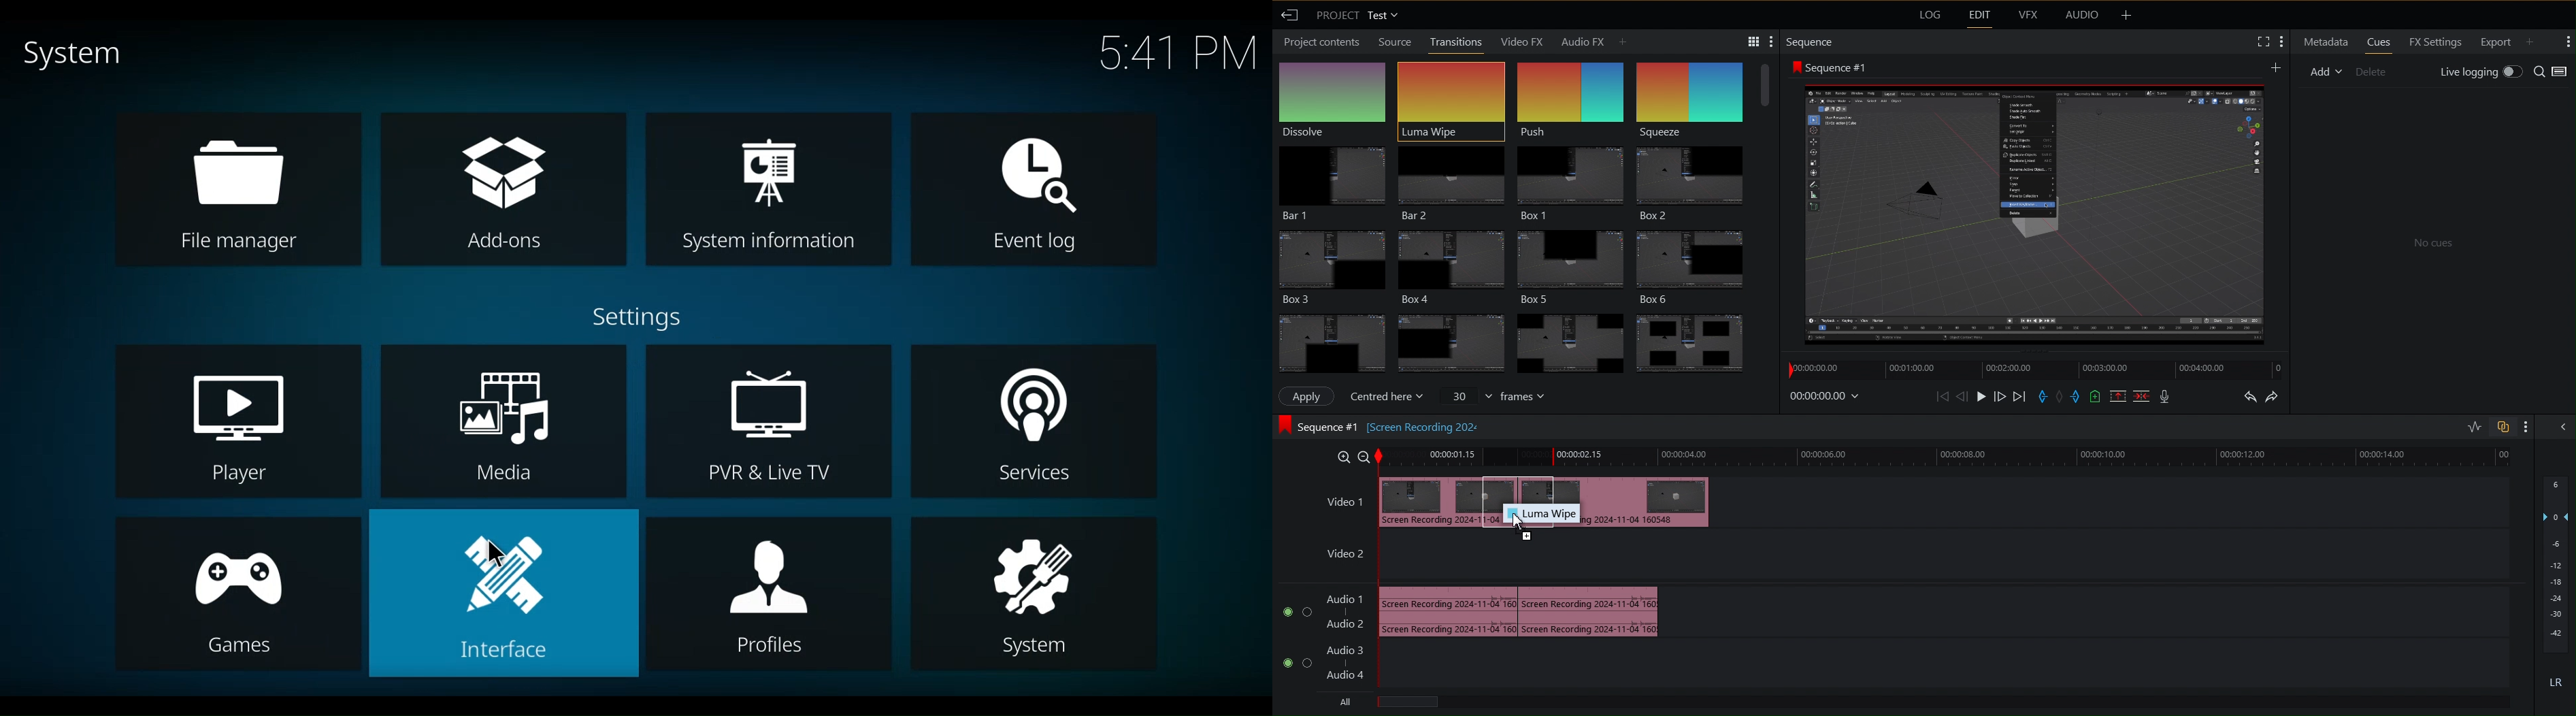 This screenshot has width=2576, height=728. Describe the element at coordinates (1379, 425) in the screenshot. I see `Sequence #1 [screen Recording202]` at that location.